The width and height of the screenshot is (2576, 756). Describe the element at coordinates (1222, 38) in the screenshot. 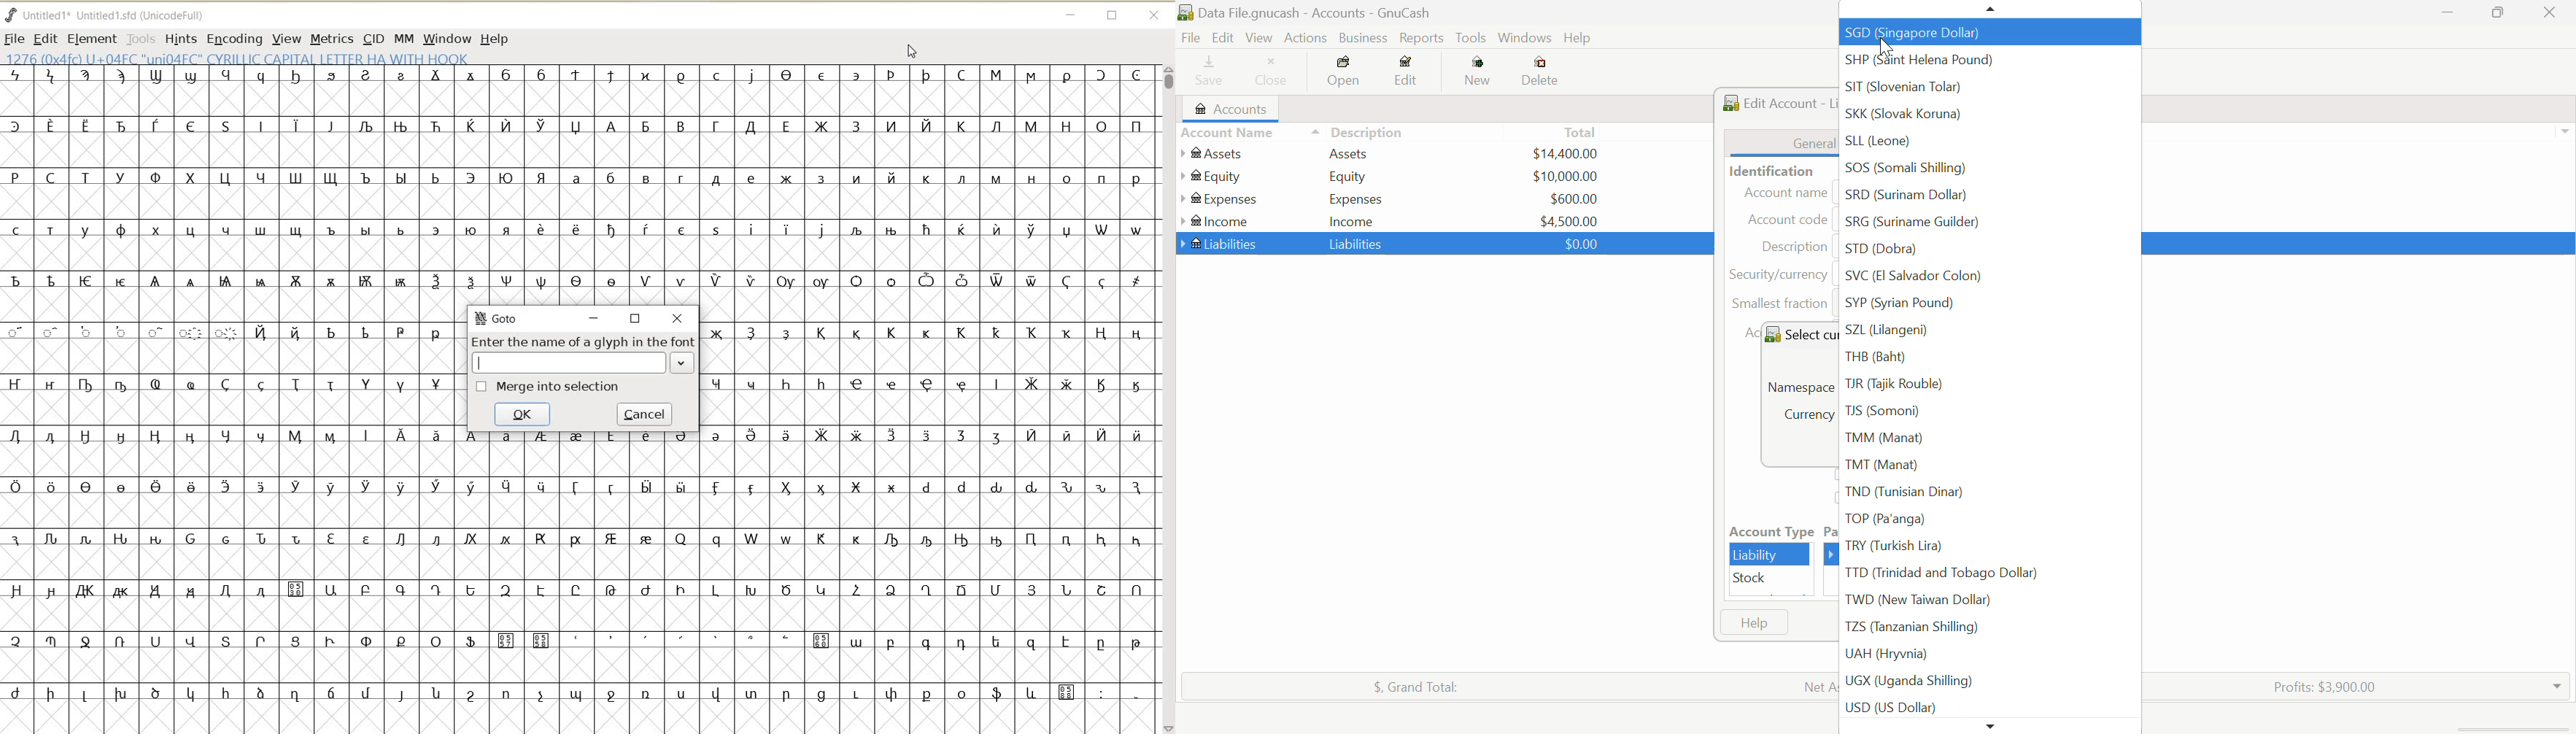

I see `Edit` at that location.